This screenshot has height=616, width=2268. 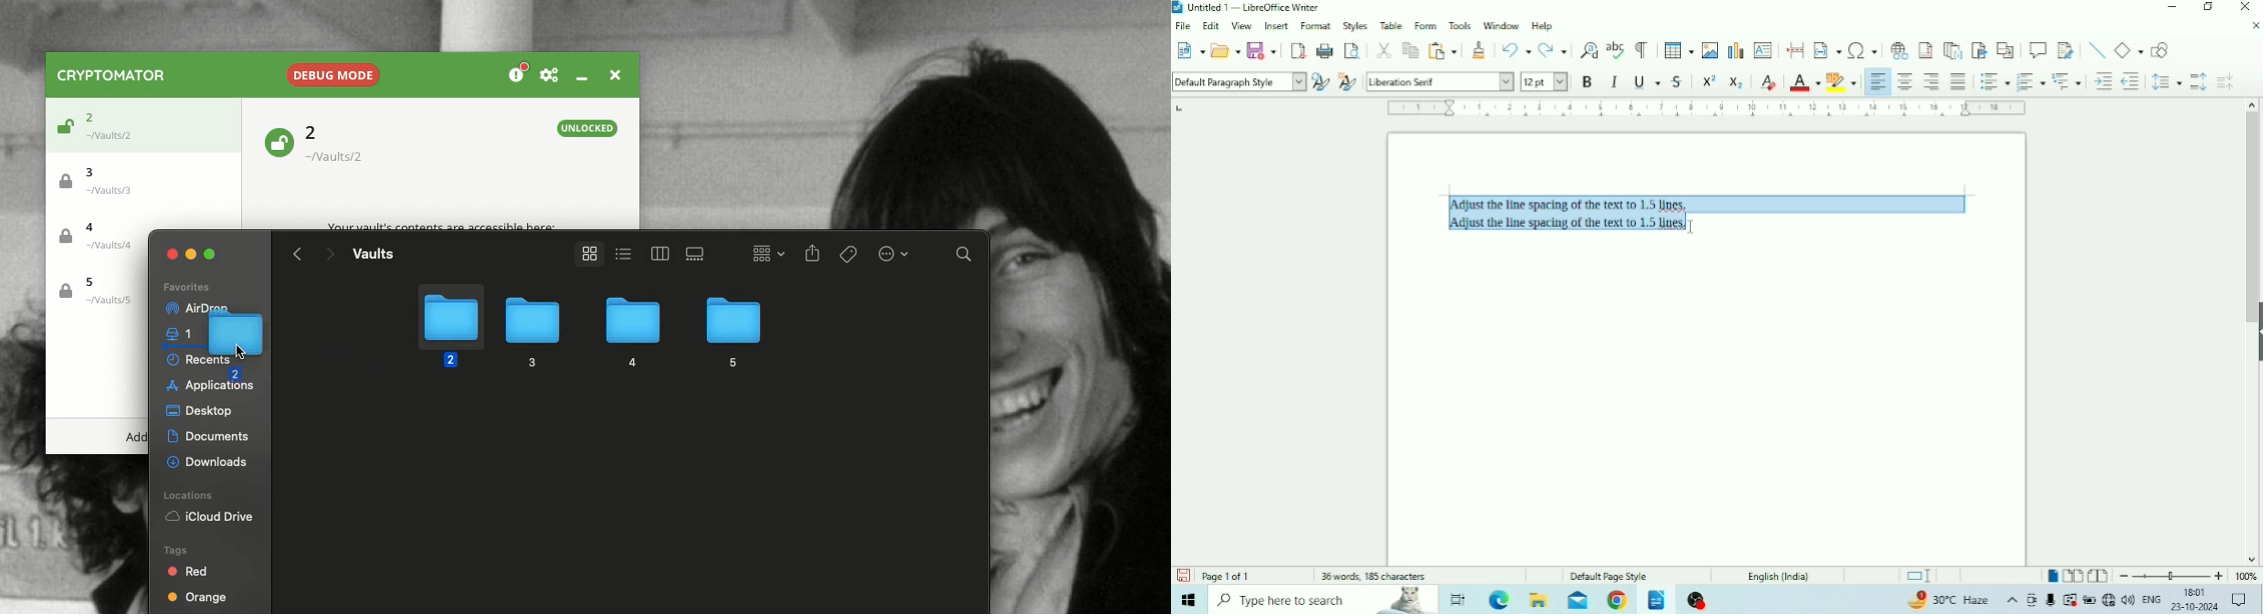 What do you see at coordinates (1655, 600) in the screenshot?
I see `LibreOffice Writer` at bounding box center [1655, 600].